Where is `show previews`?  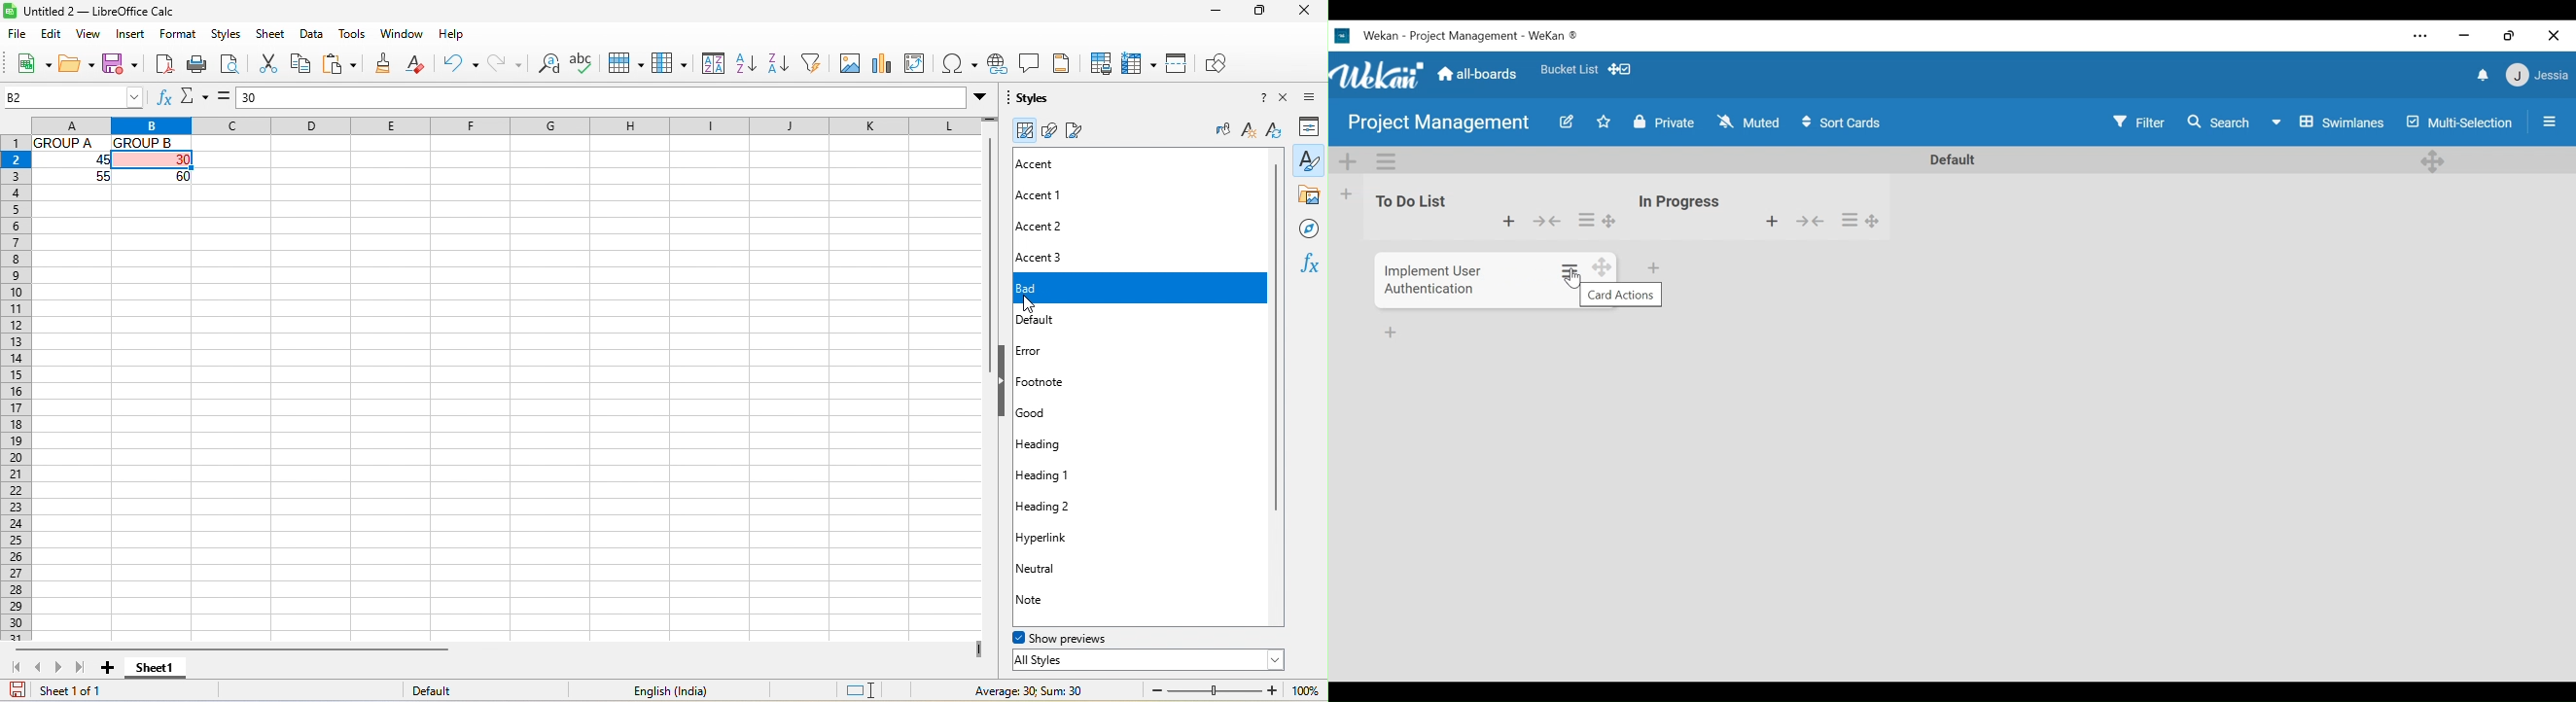 show previews is located at coordinates (1078, 637).